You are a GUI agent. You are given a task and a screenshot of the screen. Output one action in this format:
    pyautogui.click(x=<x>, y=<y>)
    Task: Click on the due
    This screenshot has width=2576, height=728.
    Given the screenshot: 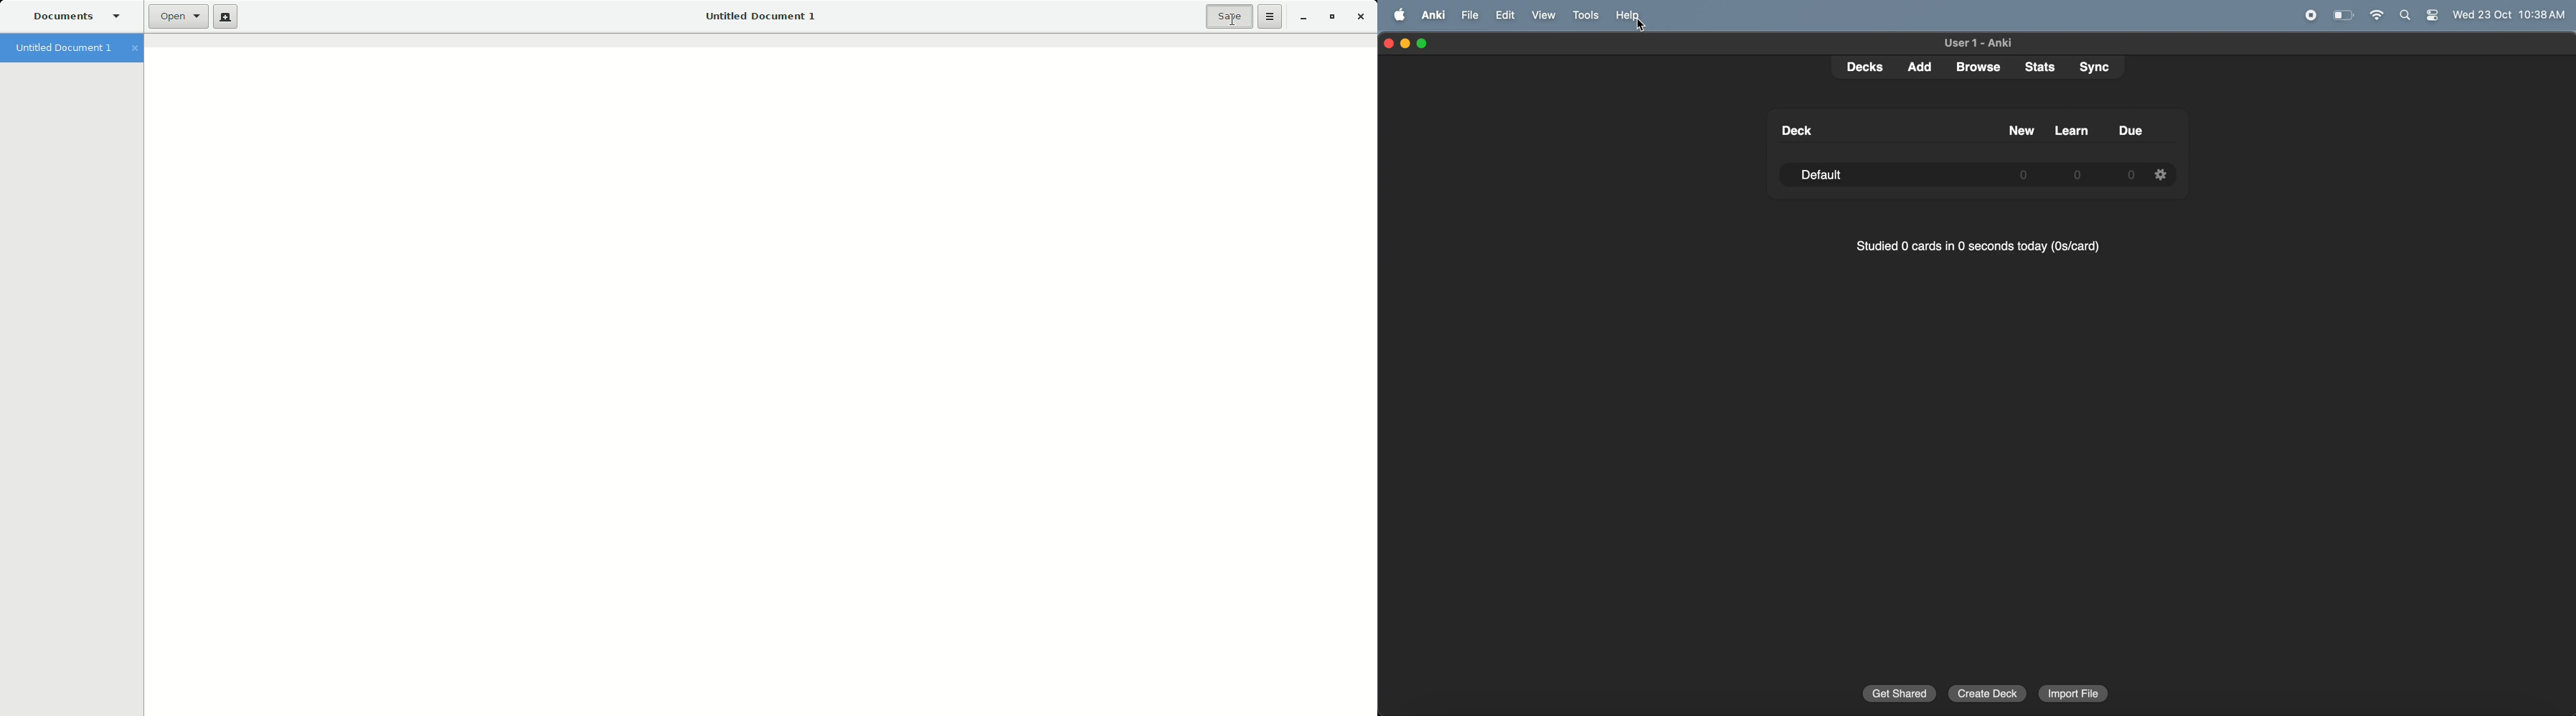 What is the action you would take?
    pyautogui.click(x=2131, y=130)
    